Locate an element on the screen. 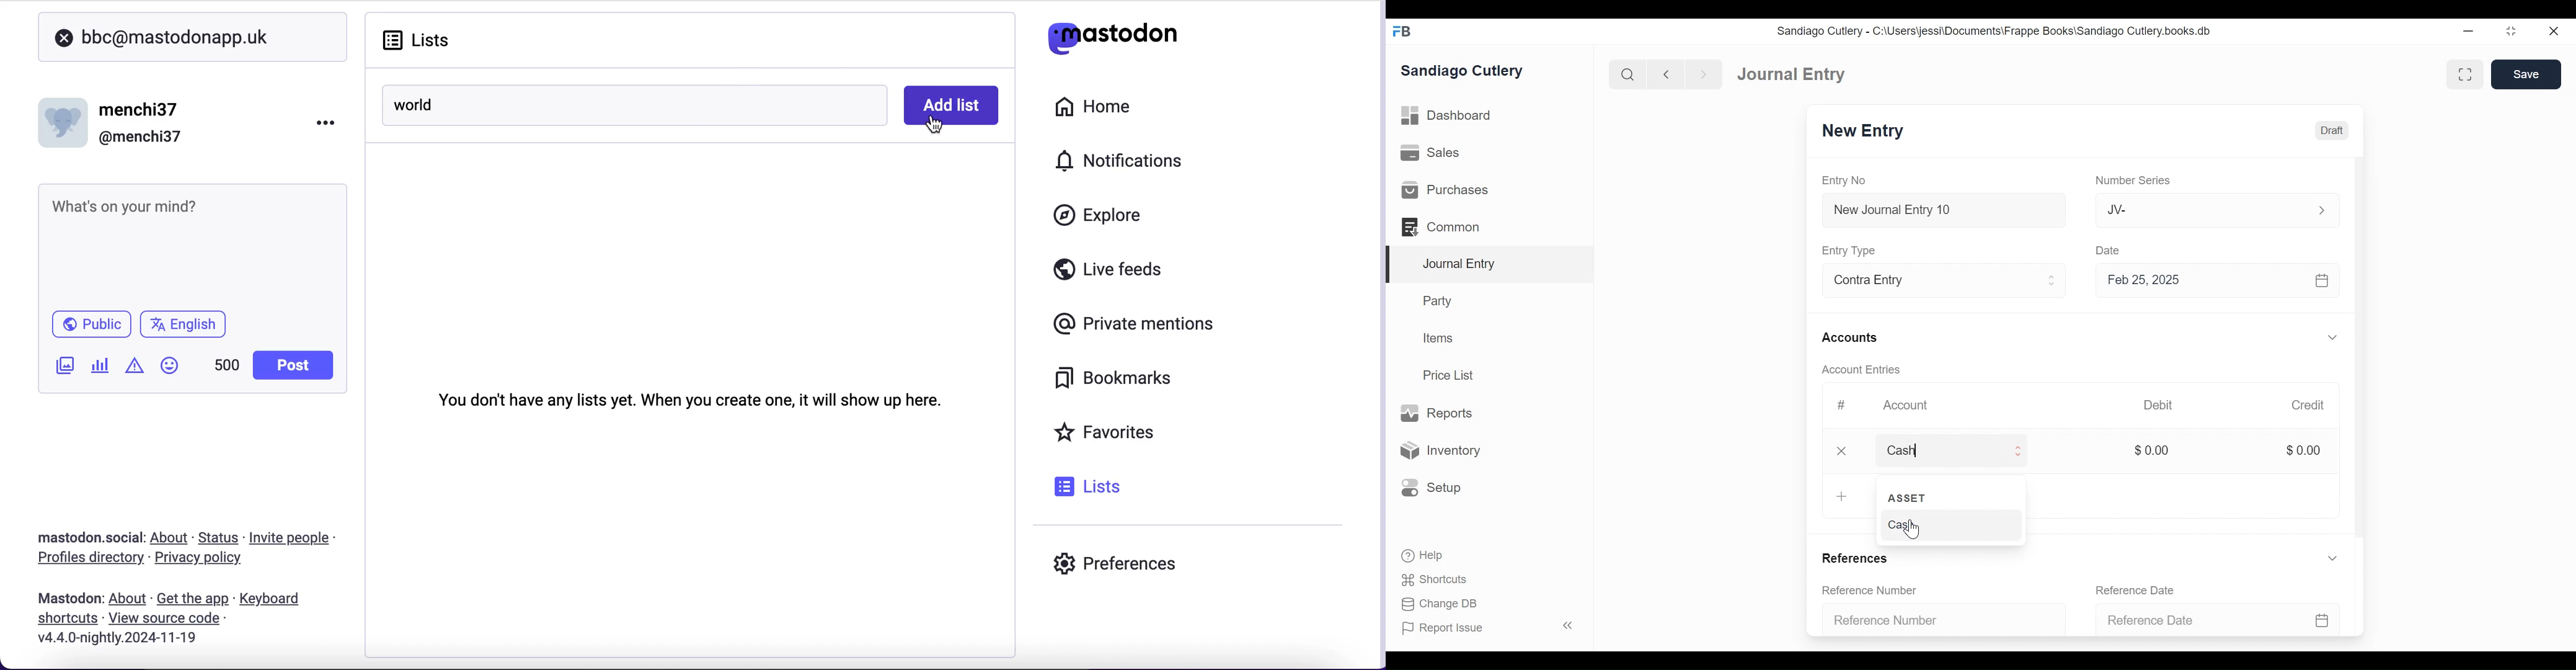 Image resolution: width=2576 pixels, height=672 pixels. $0.00 is located at coordinates (2151, 451).